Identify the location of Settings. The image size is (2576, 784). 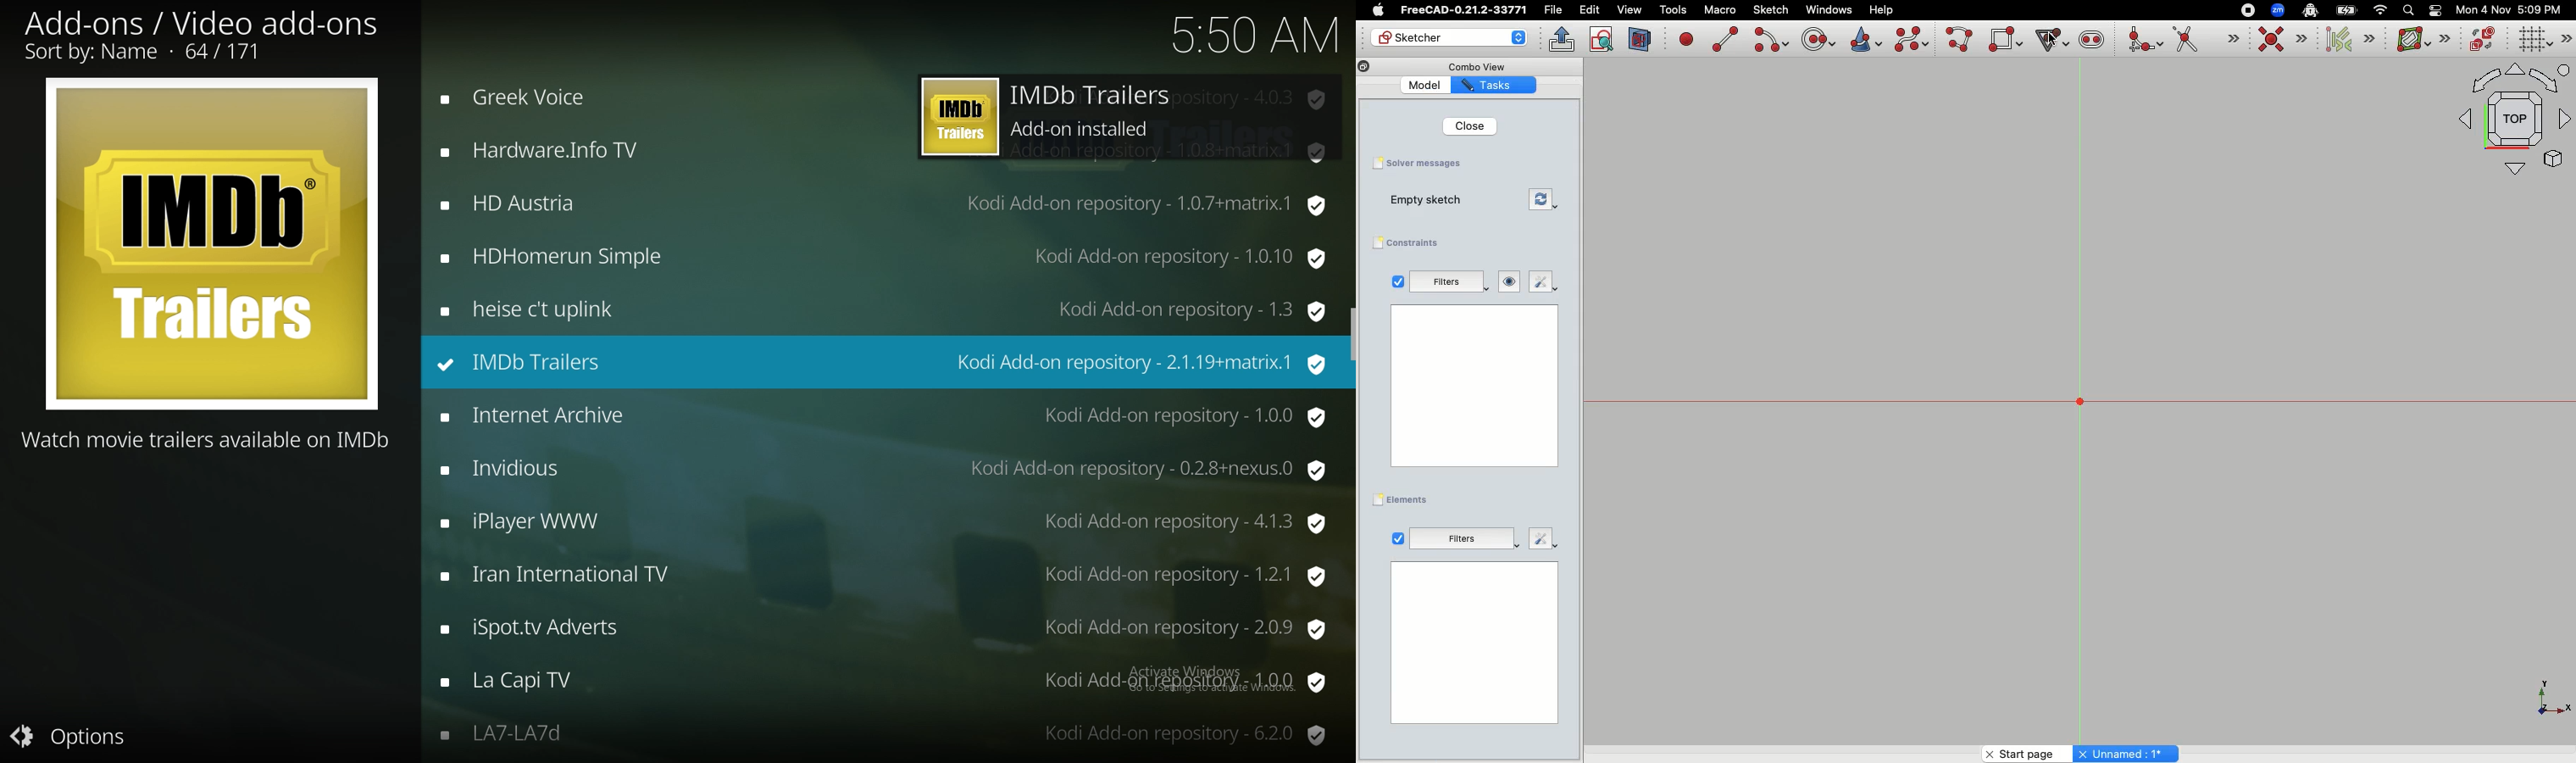
(1538, 540).